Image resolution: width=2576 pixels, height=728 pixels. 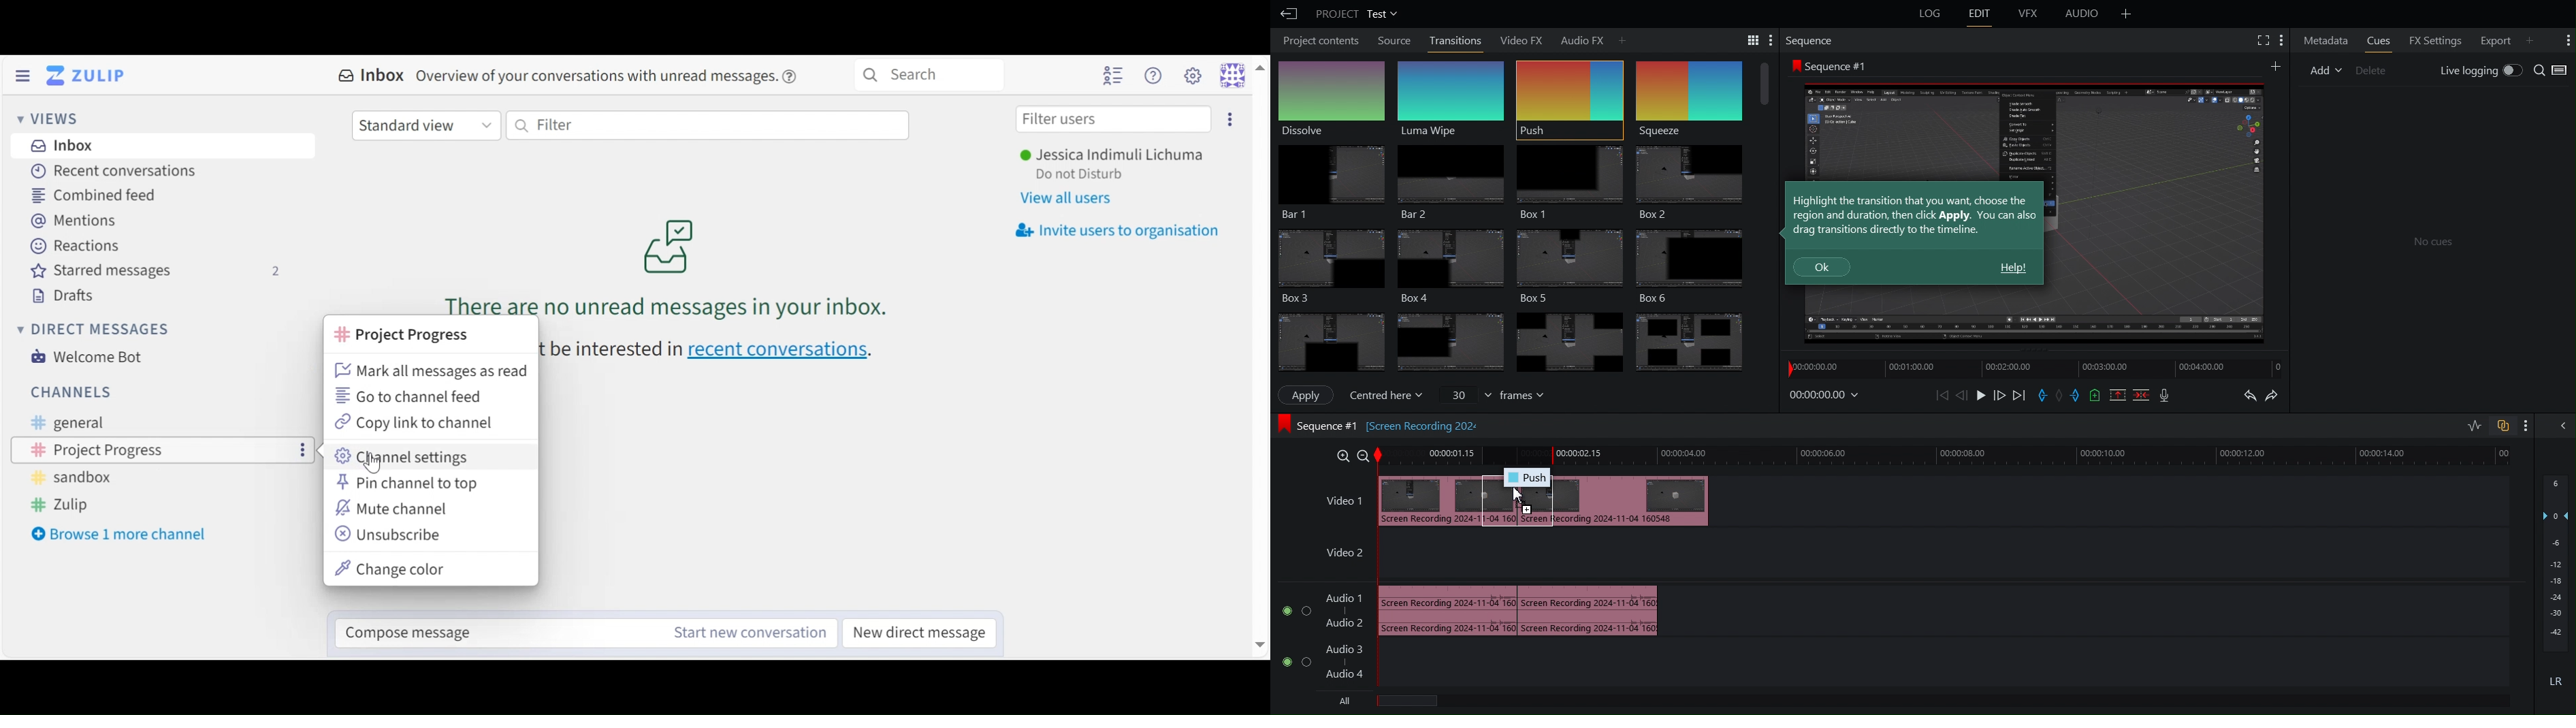 I want to click on Recent Conversations, so click(x=113, y=172).